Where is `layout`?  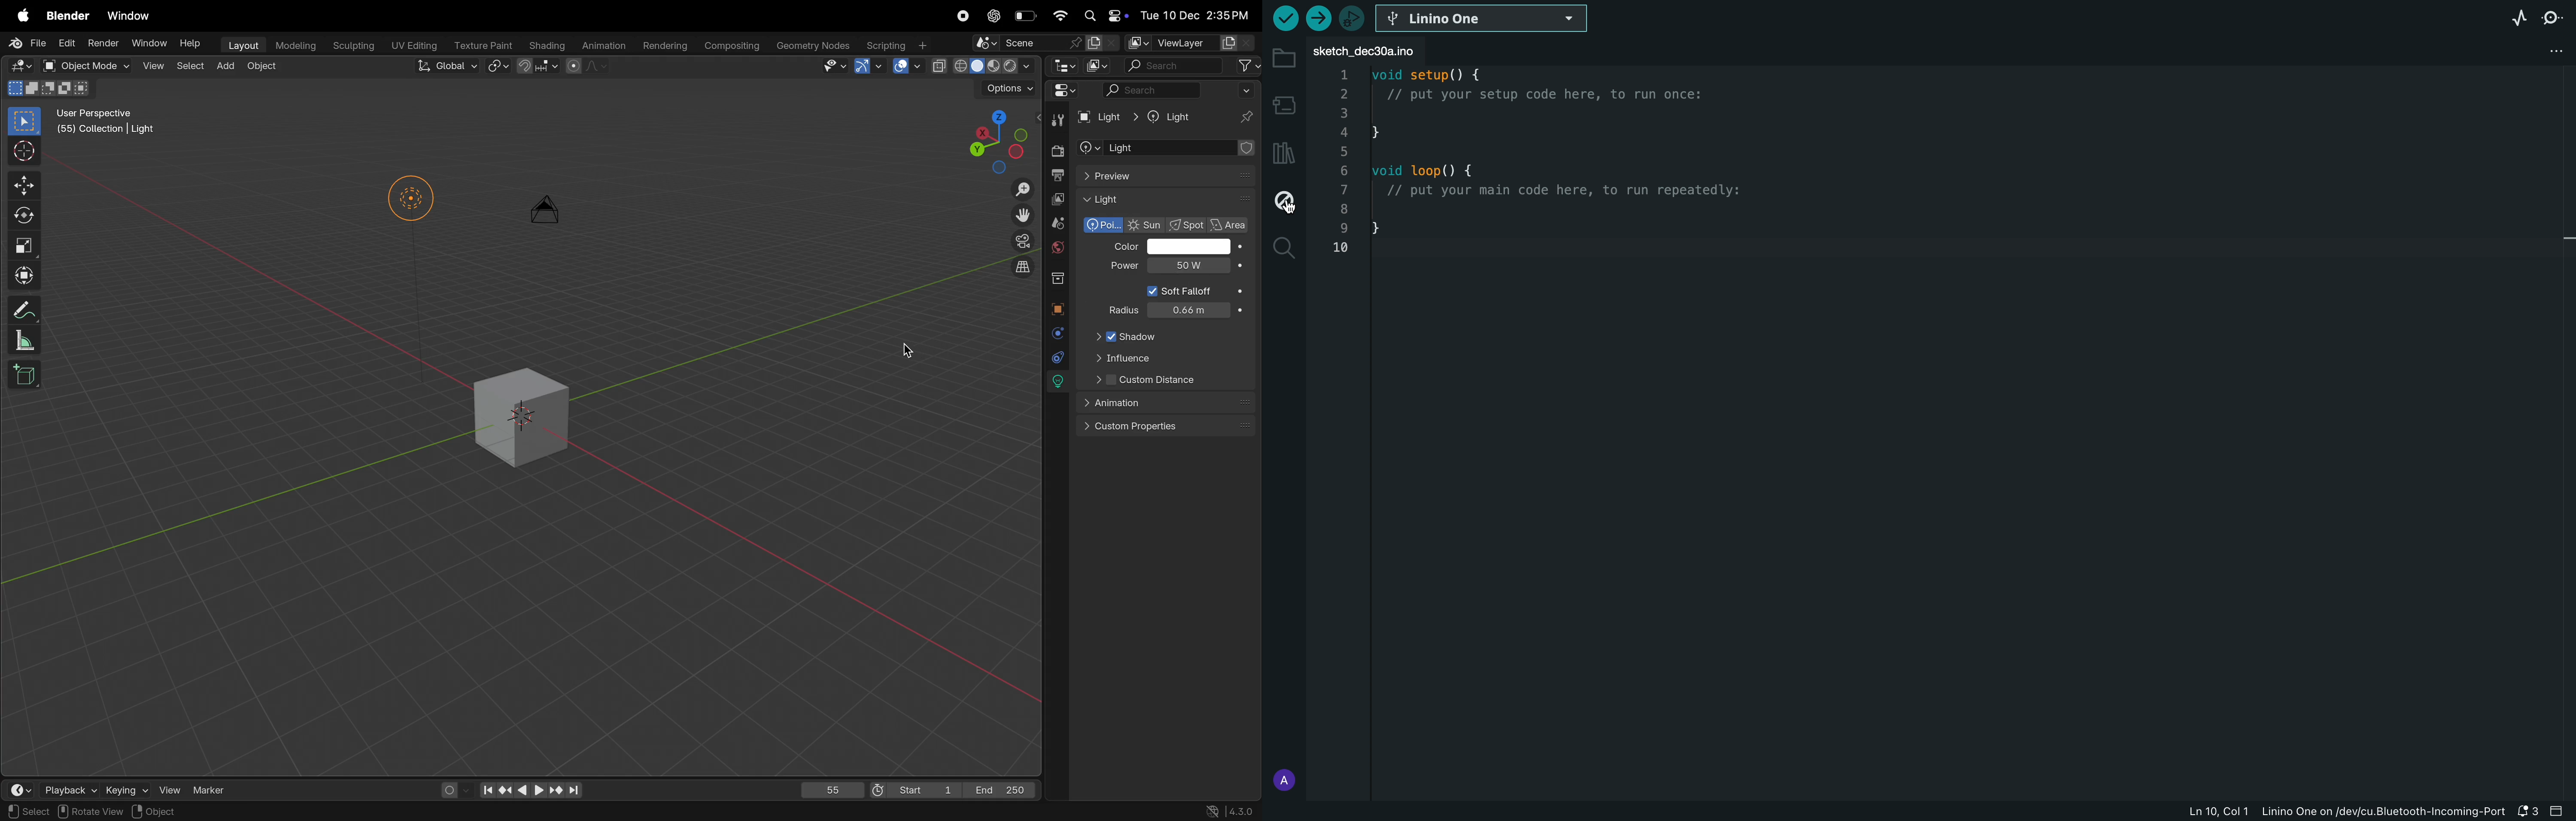 layout is located at coordinates (241, 44).